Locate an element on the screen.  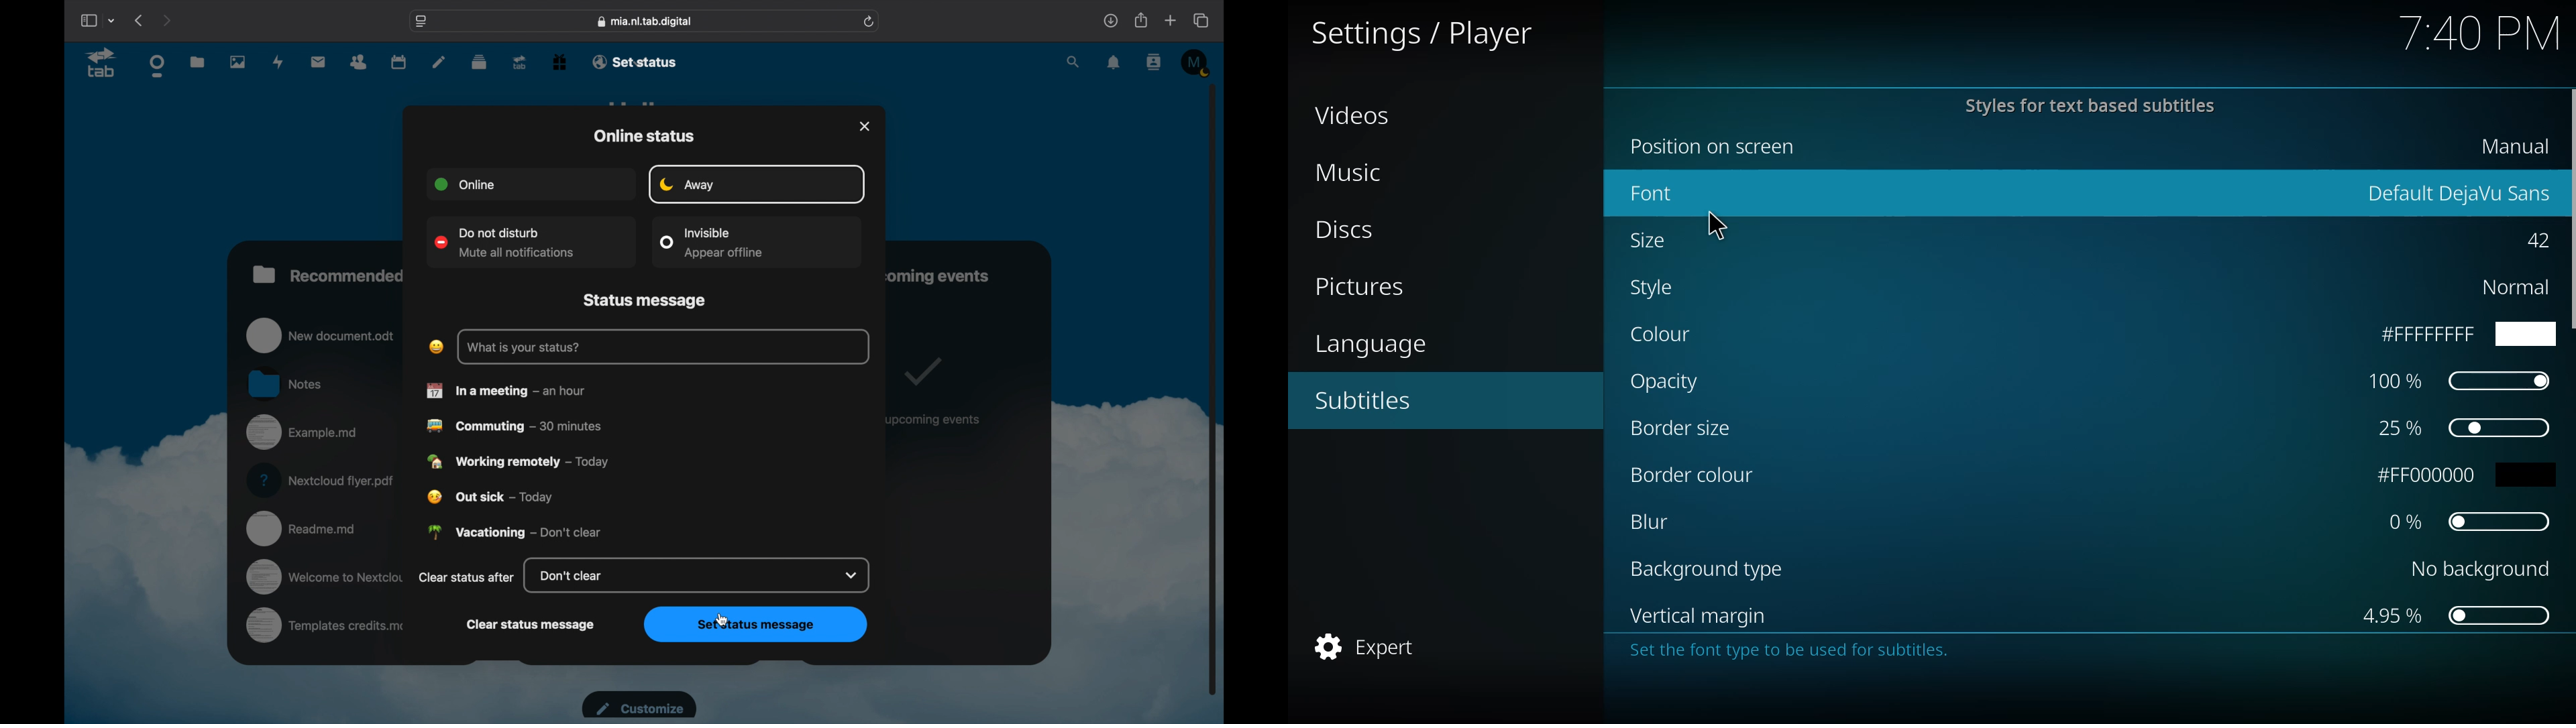
no upcoming events is located at coordinates (933, 420).